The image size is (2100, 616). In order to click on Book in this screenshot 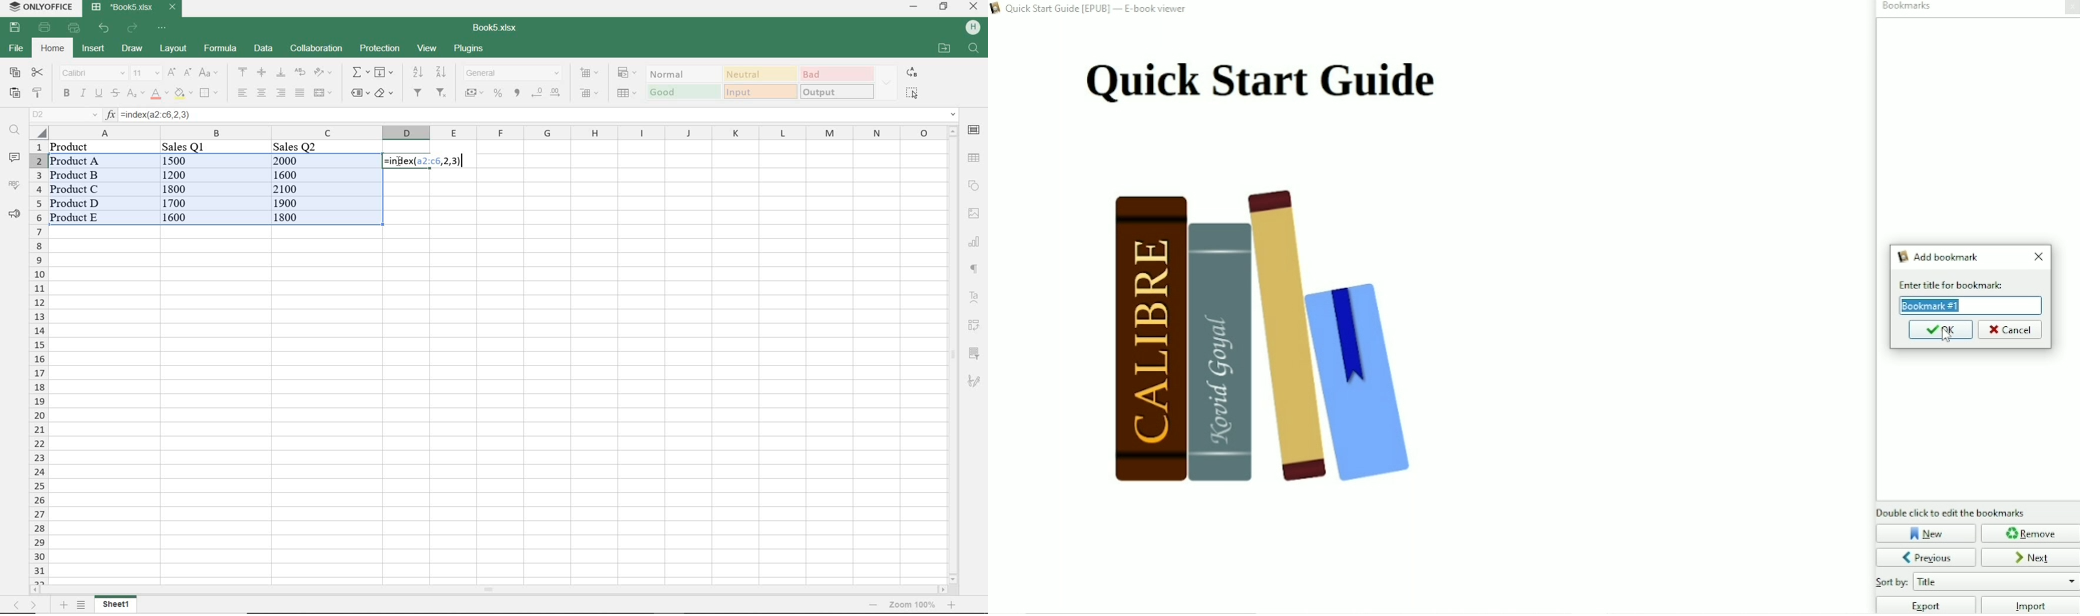, I will do `click(1279, 343)`.